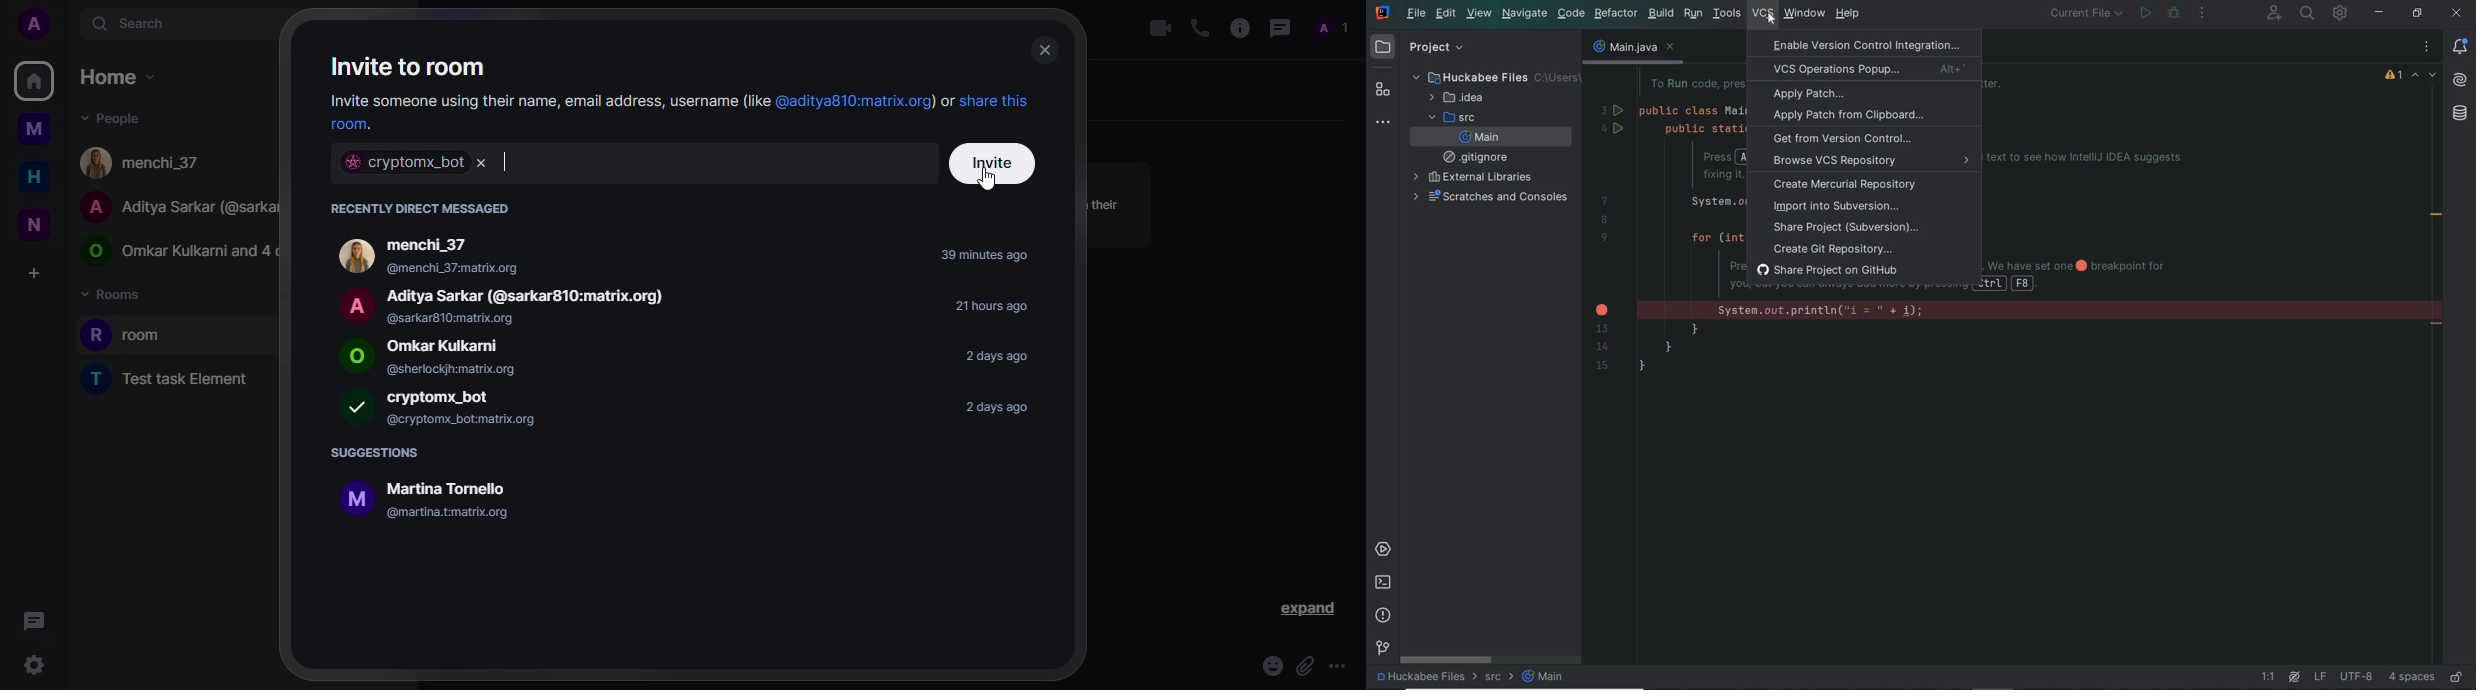 The image size is (2492, 700). Describe the element at coordinates (35, 271) in the screenshot. I see `create a space` at that location.